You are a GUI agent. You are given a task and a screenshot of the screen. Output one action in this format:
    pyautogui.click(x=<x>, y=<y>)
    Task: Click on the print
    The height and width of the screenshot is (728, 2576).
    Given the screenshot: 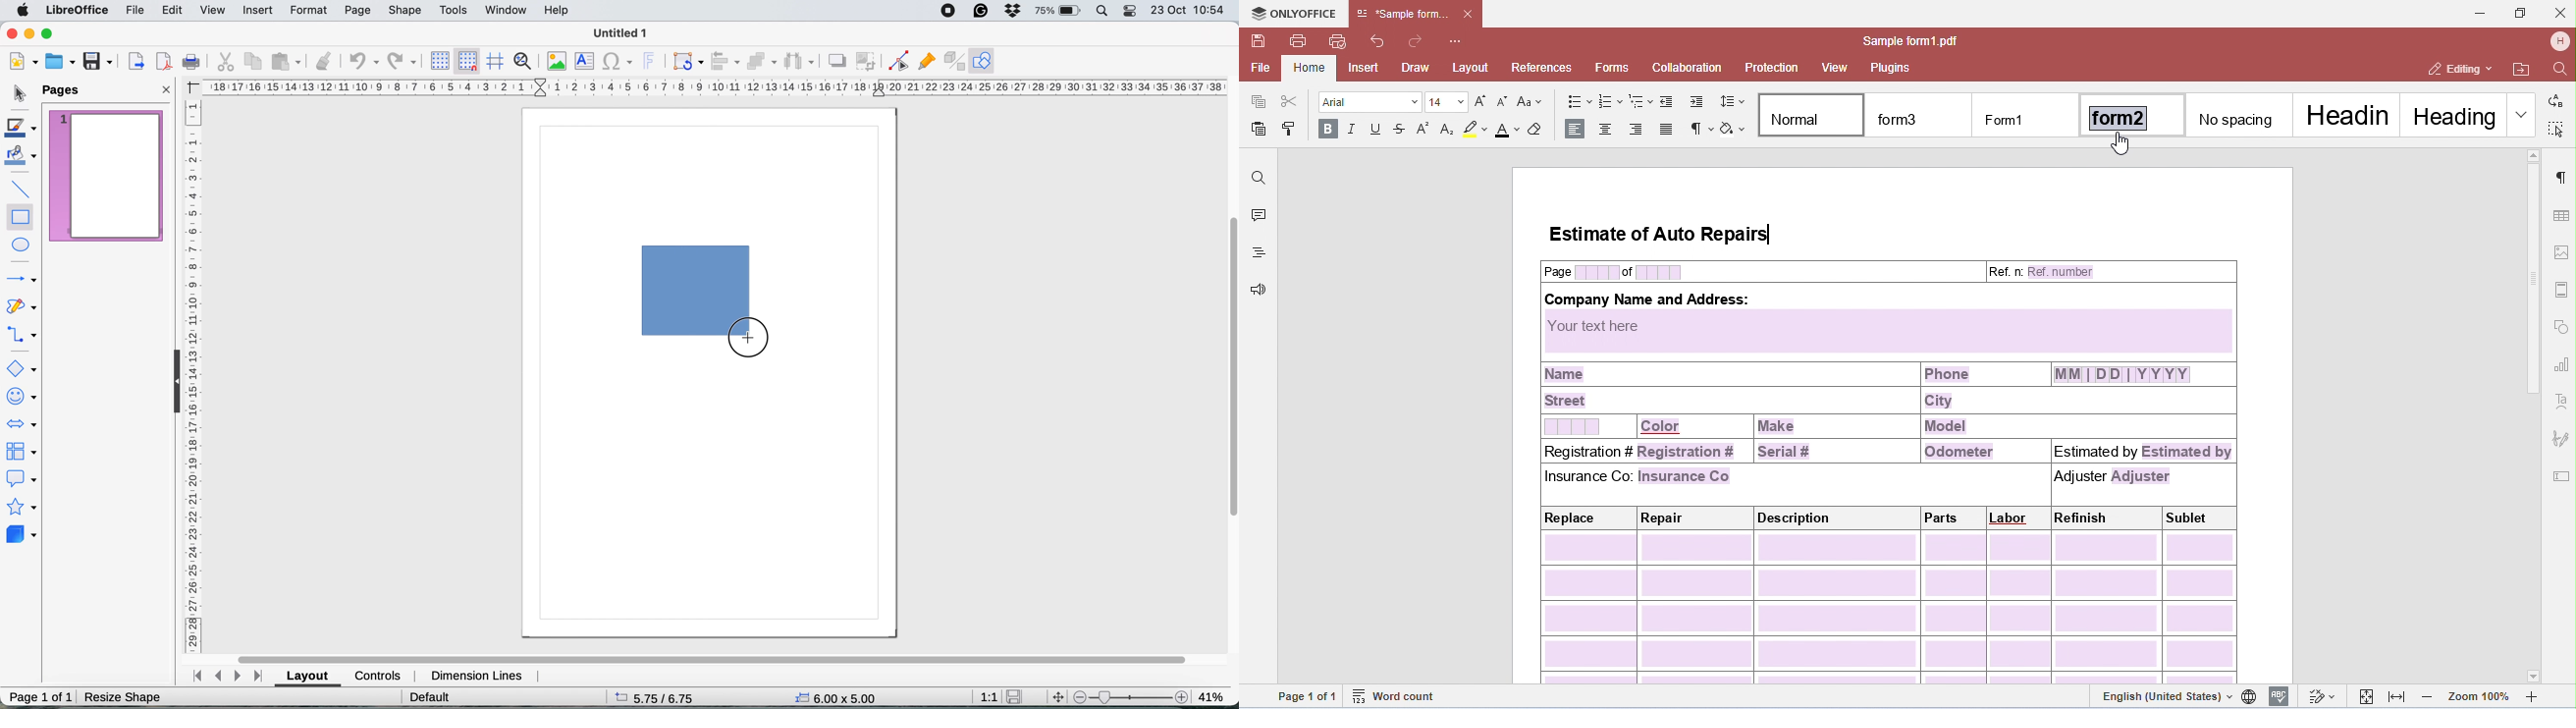 What is the action you would take?
    pyautogui.click(x=189, y=63)
    